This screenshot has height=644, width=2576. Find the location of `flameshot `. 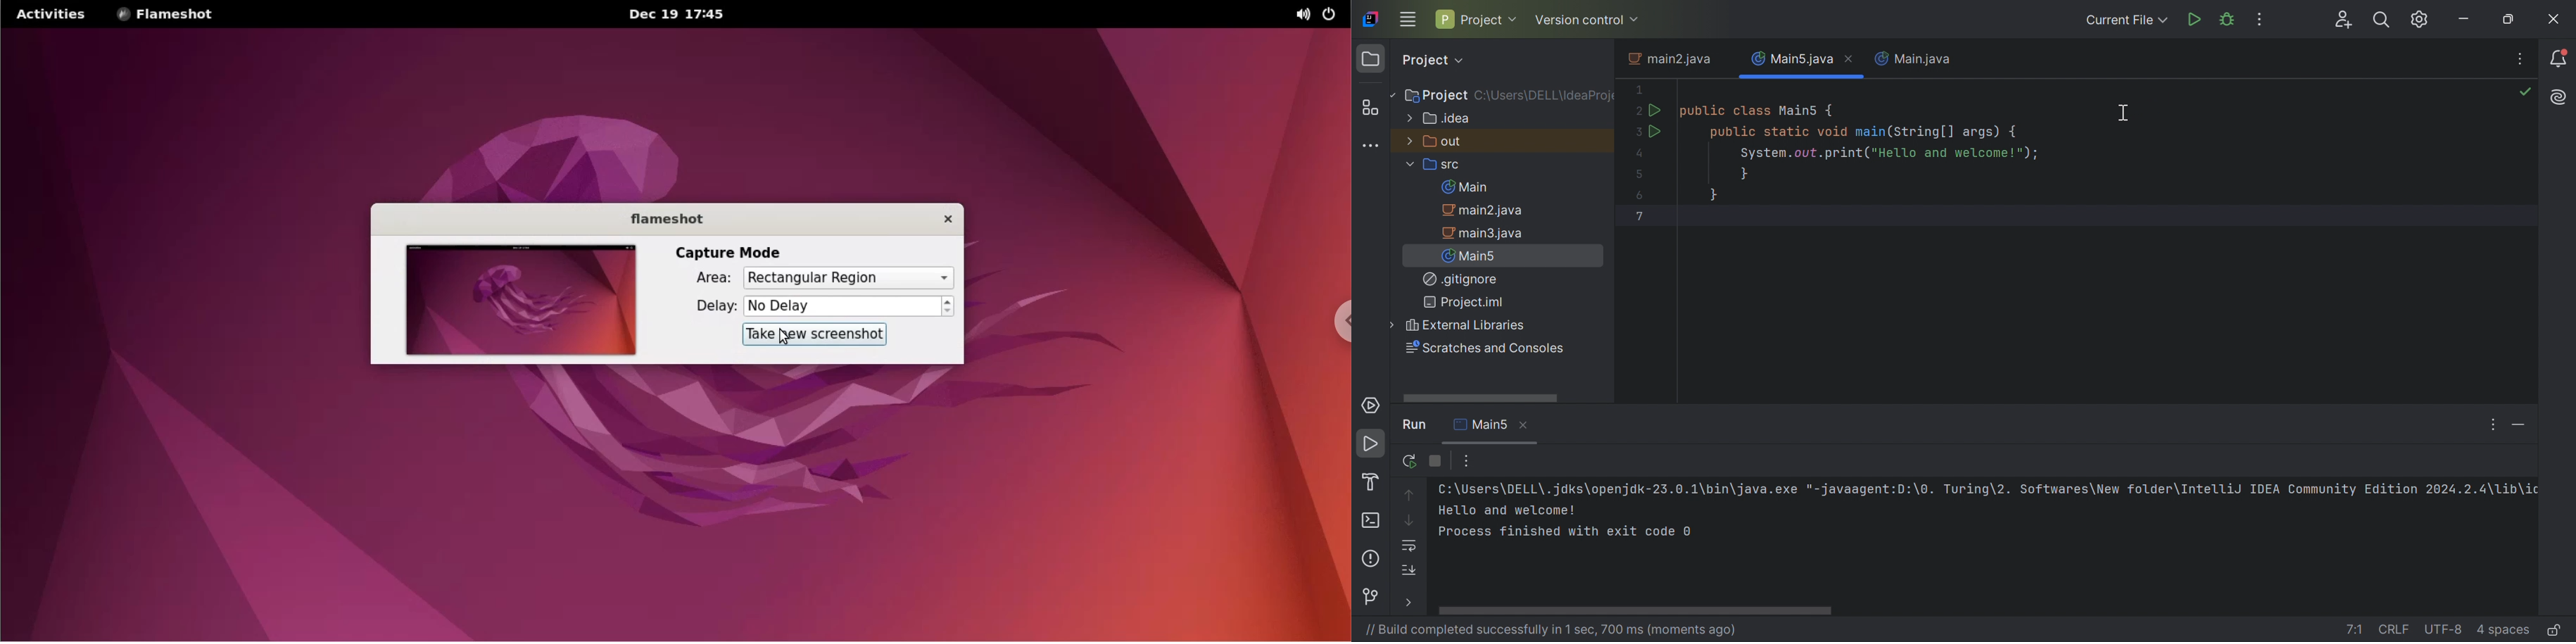

flameshot  is located at coordinates (671, 219).